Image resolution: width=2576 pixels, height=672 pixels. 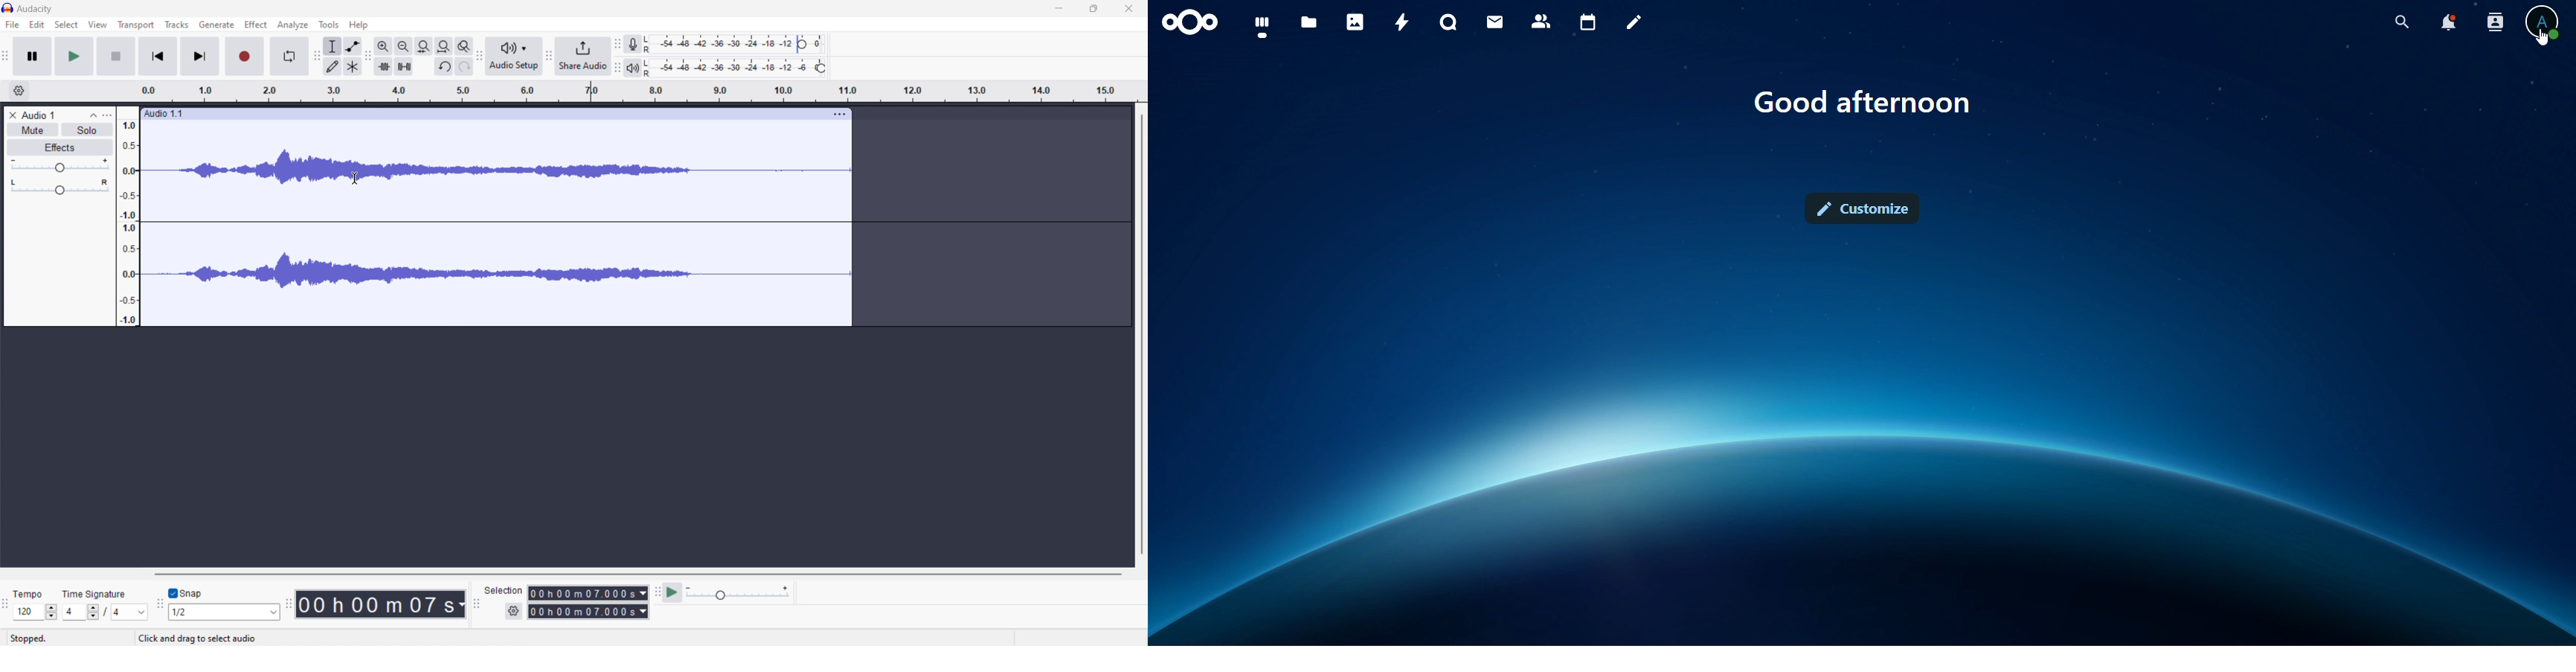 What do you see at coordinates (1060, 8) in the screenshot?
I see `minimize` at bounding box center [1060, 8].